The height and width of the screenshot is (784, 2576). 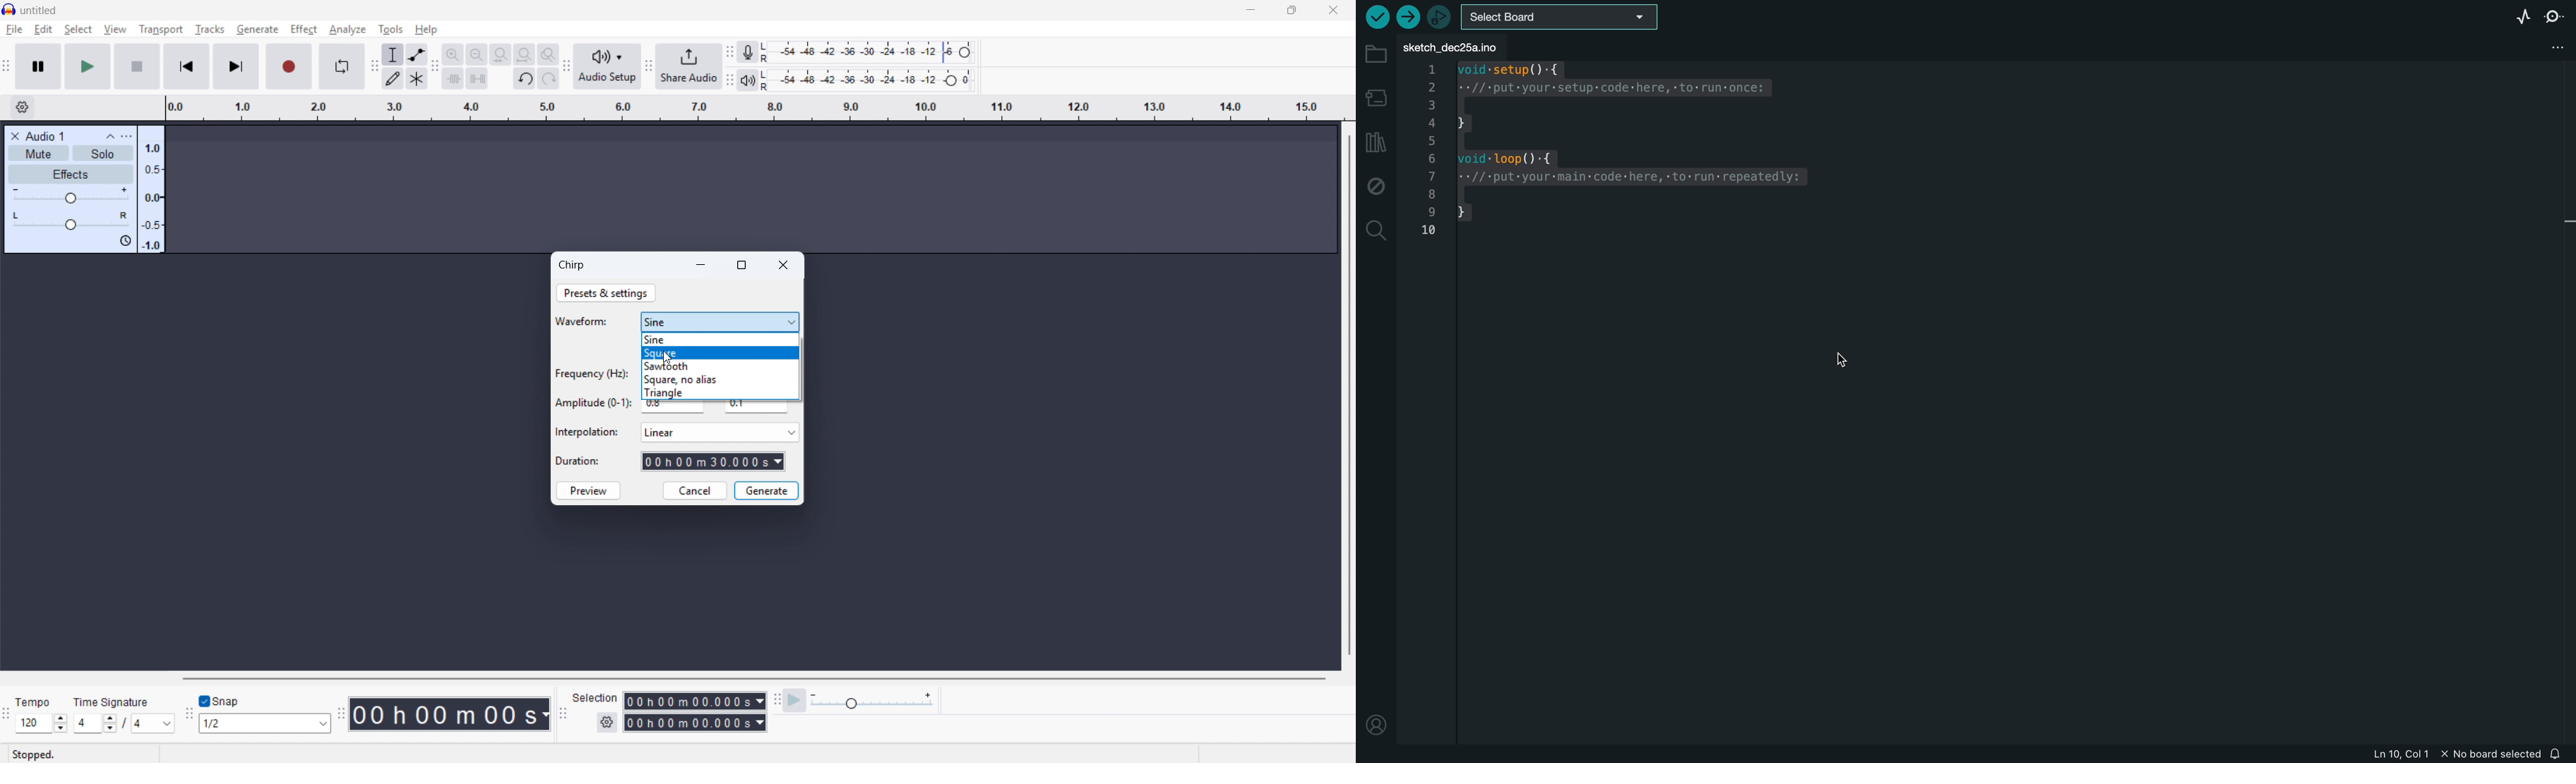 What do you see at coordinates (720, 322) in the screenshot?
I see `Waveform ` at bounding box center [720, 322].